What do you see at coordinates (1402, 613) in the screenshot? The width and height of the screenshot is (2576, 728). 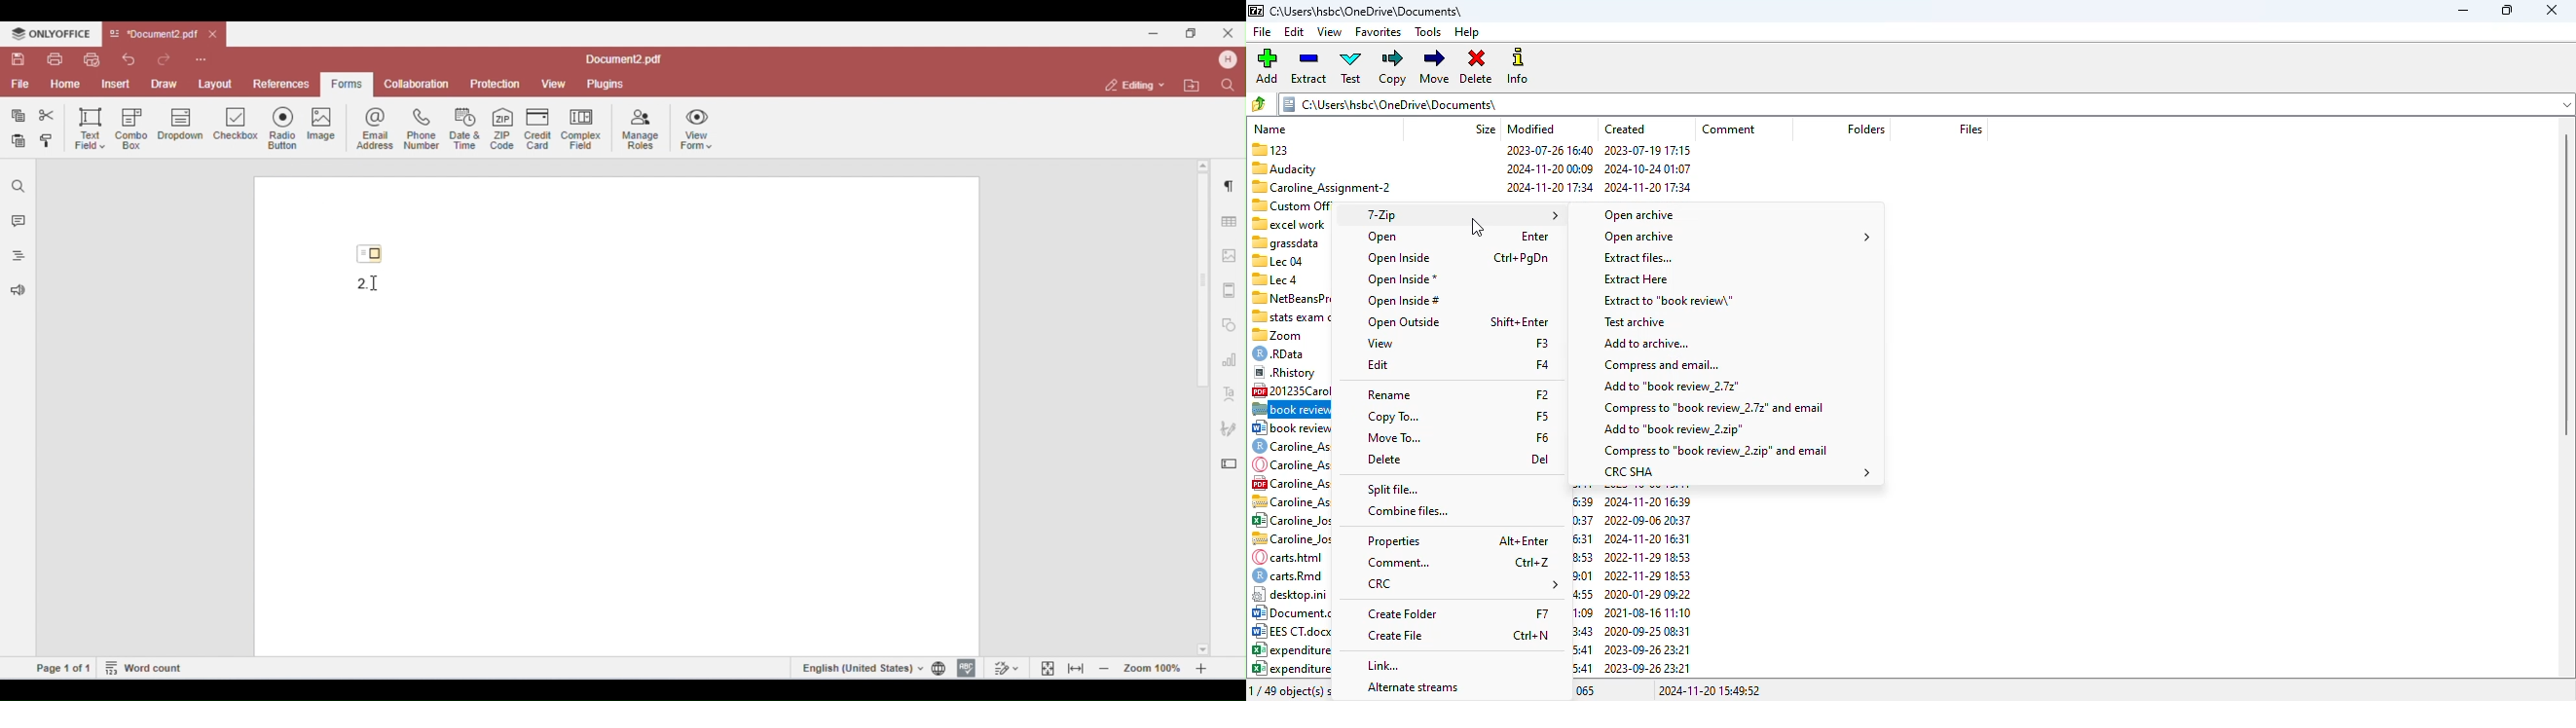 I see `create folder` at bounding box center [1402, 613].